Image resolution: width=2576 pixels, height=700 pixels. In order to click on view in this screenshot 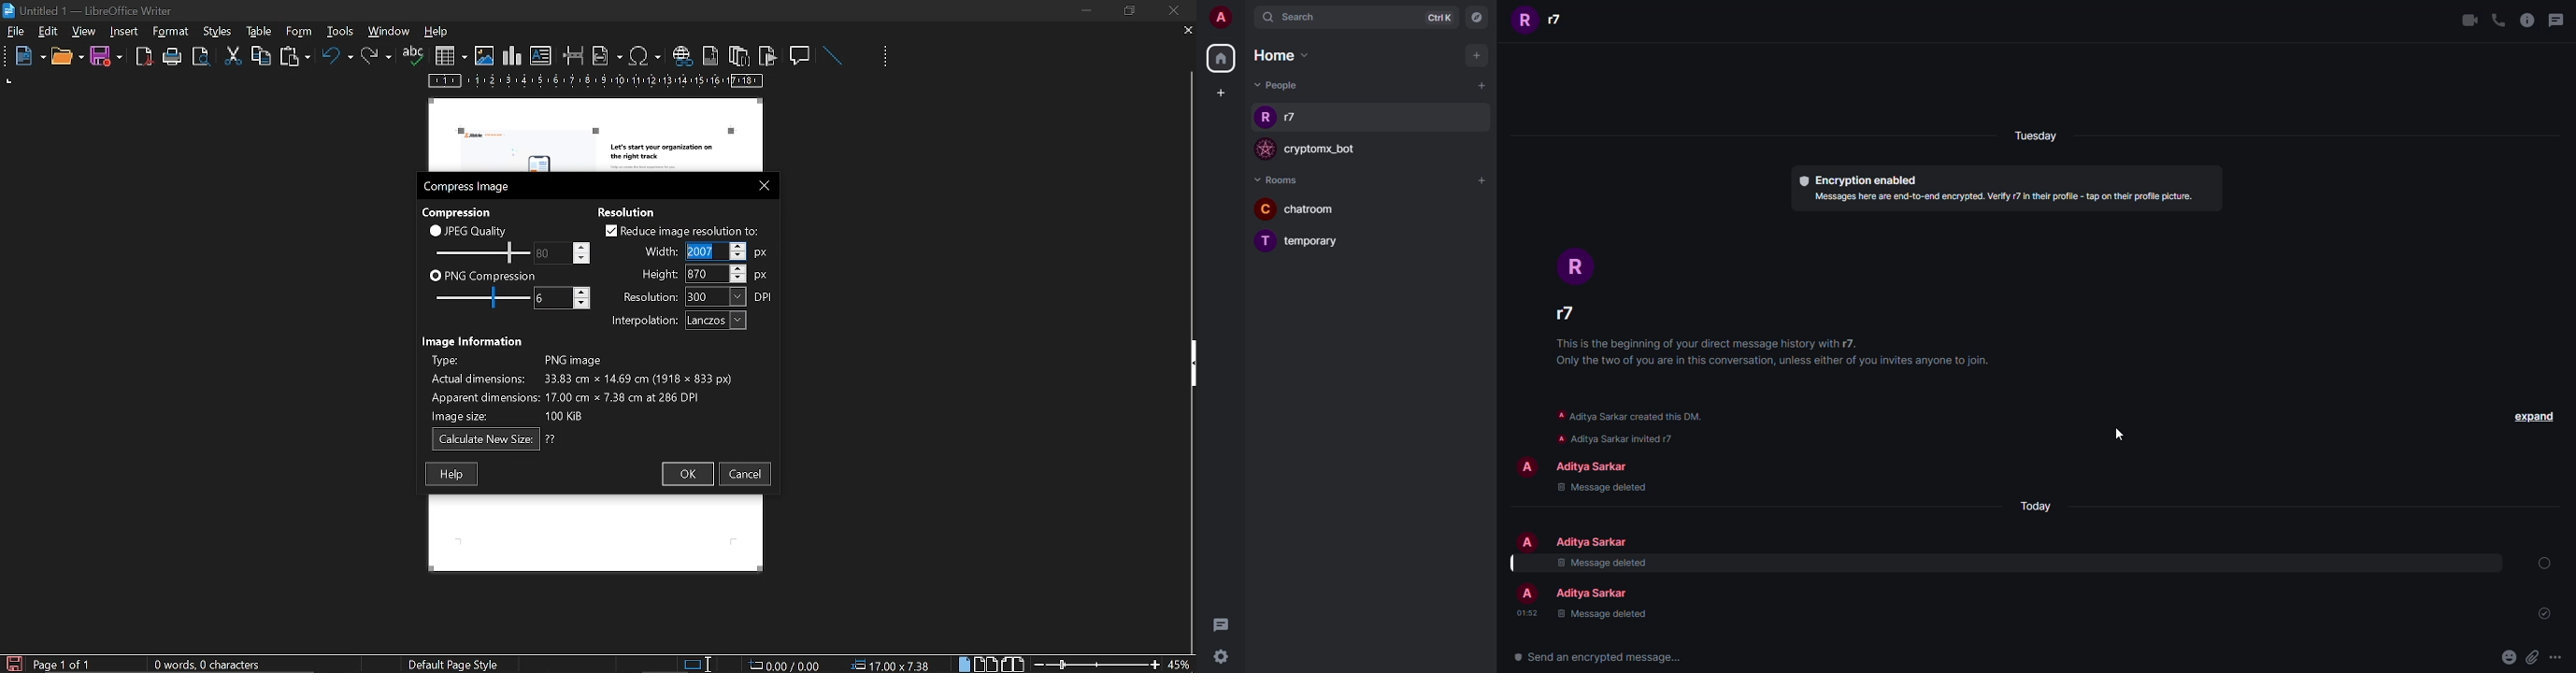, I will do `click(85, 31)`.